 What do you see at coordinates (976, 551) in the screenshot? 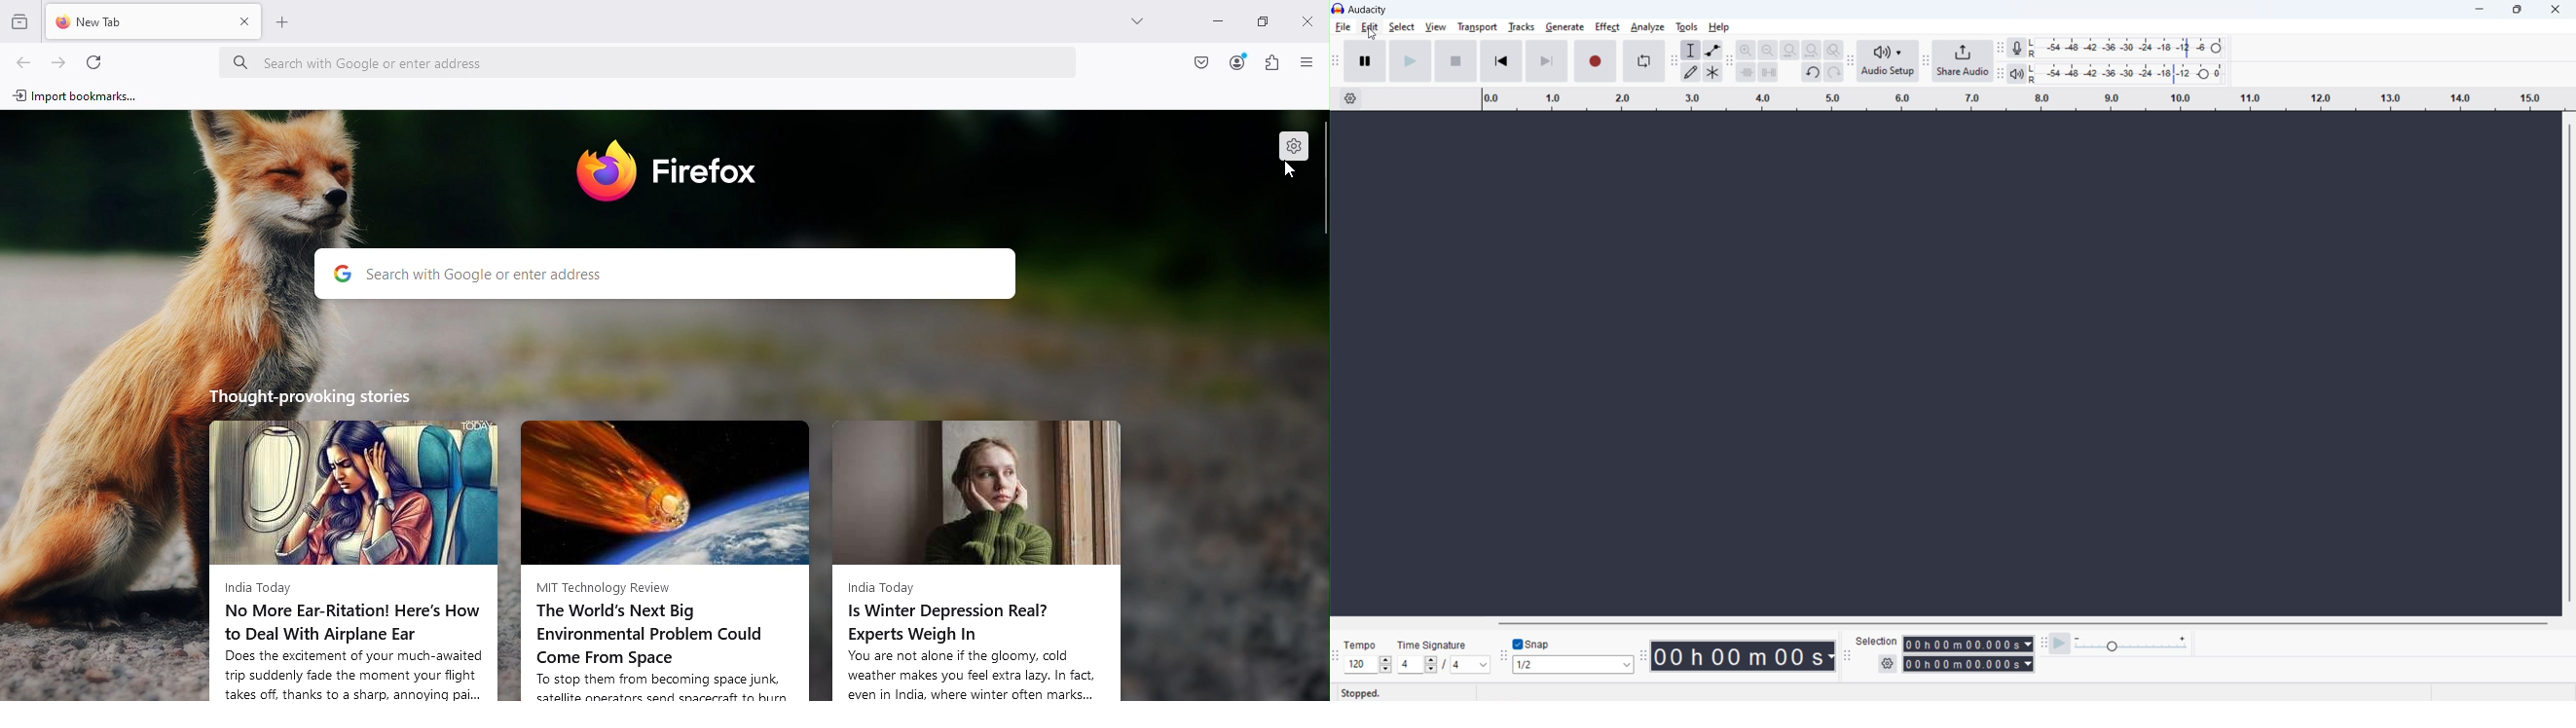
I see `New articles` at bounding box center [976, 551].